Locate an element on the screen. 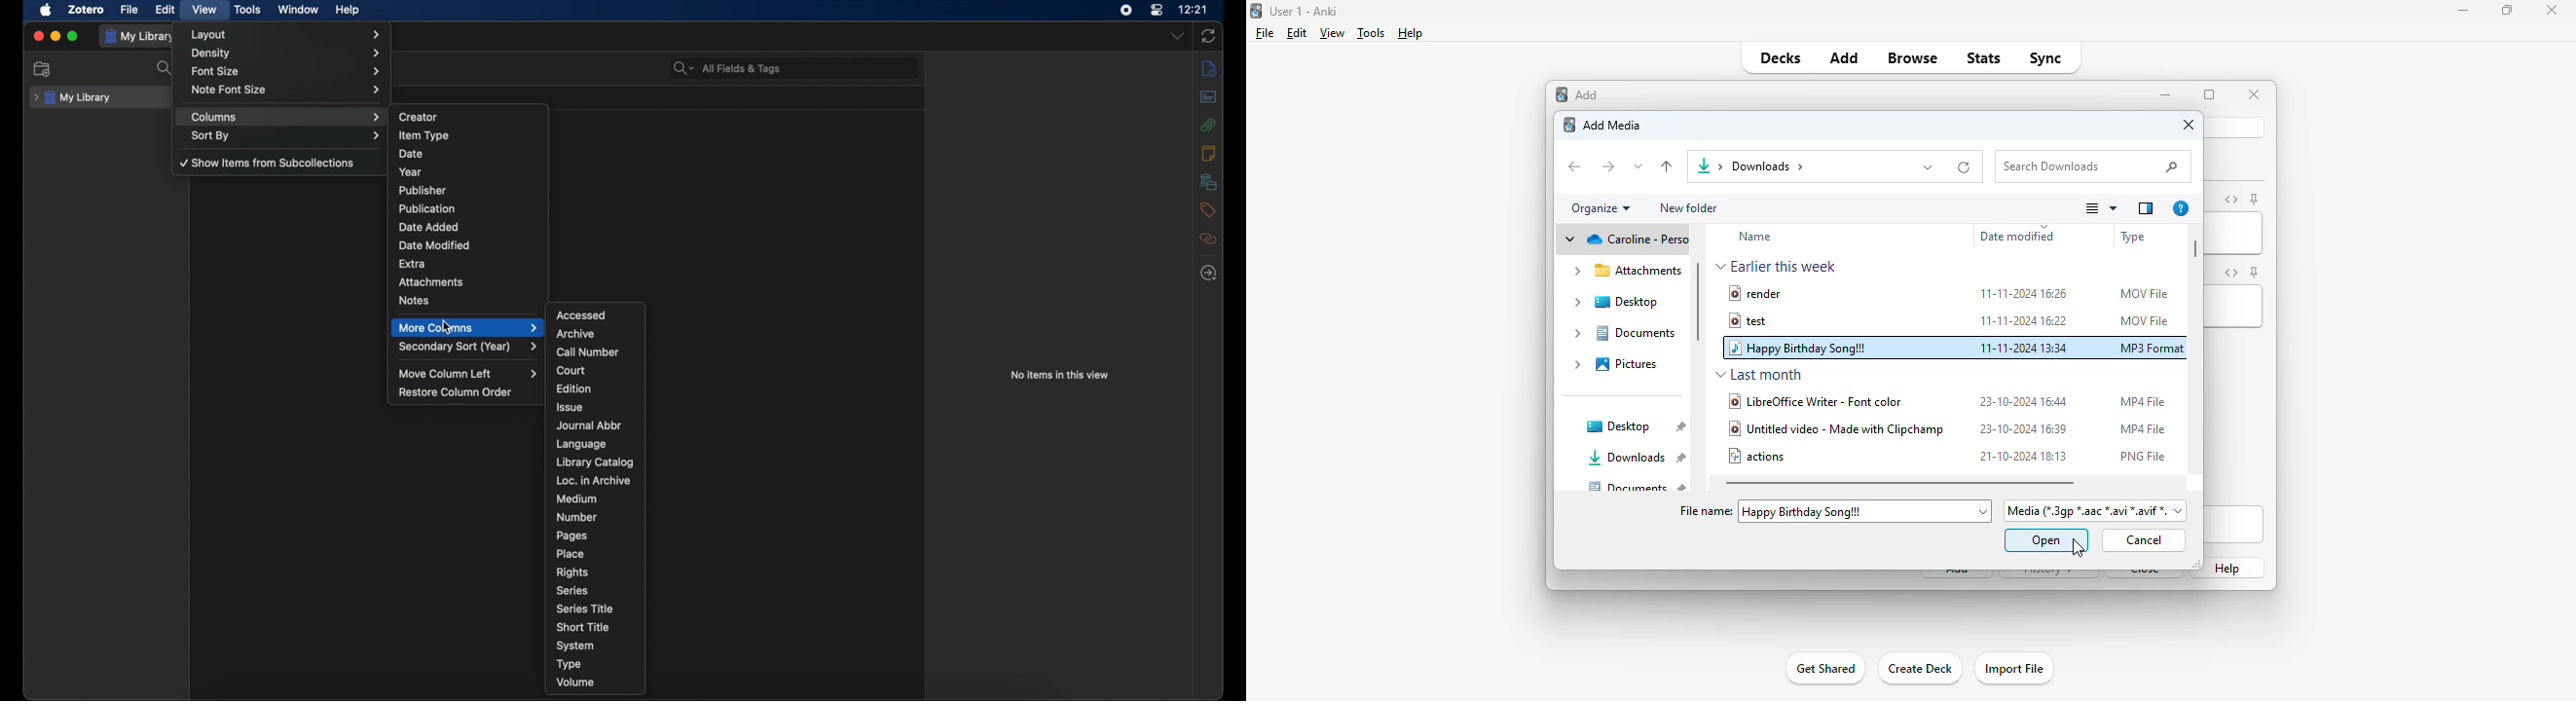 The image size is (2576, 728). documents is located at coordinates (1637, 485).